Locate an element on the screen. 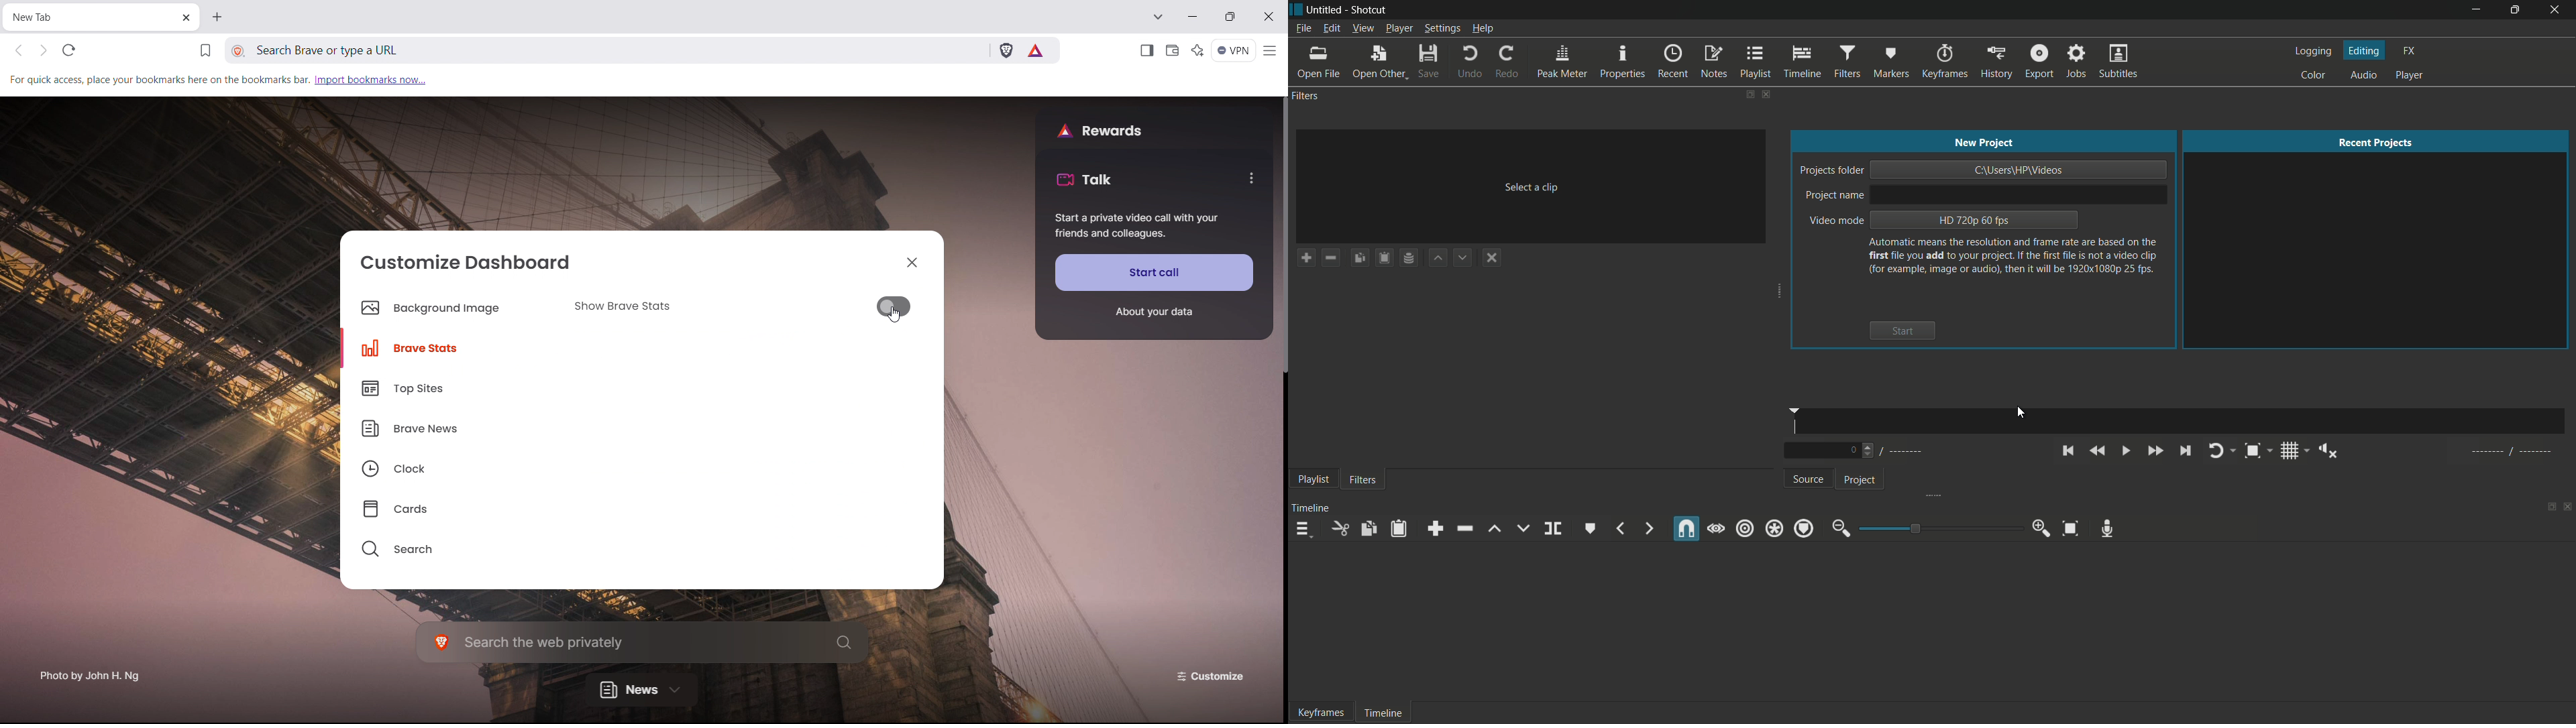  logging is located at coordinates (2312, 52).